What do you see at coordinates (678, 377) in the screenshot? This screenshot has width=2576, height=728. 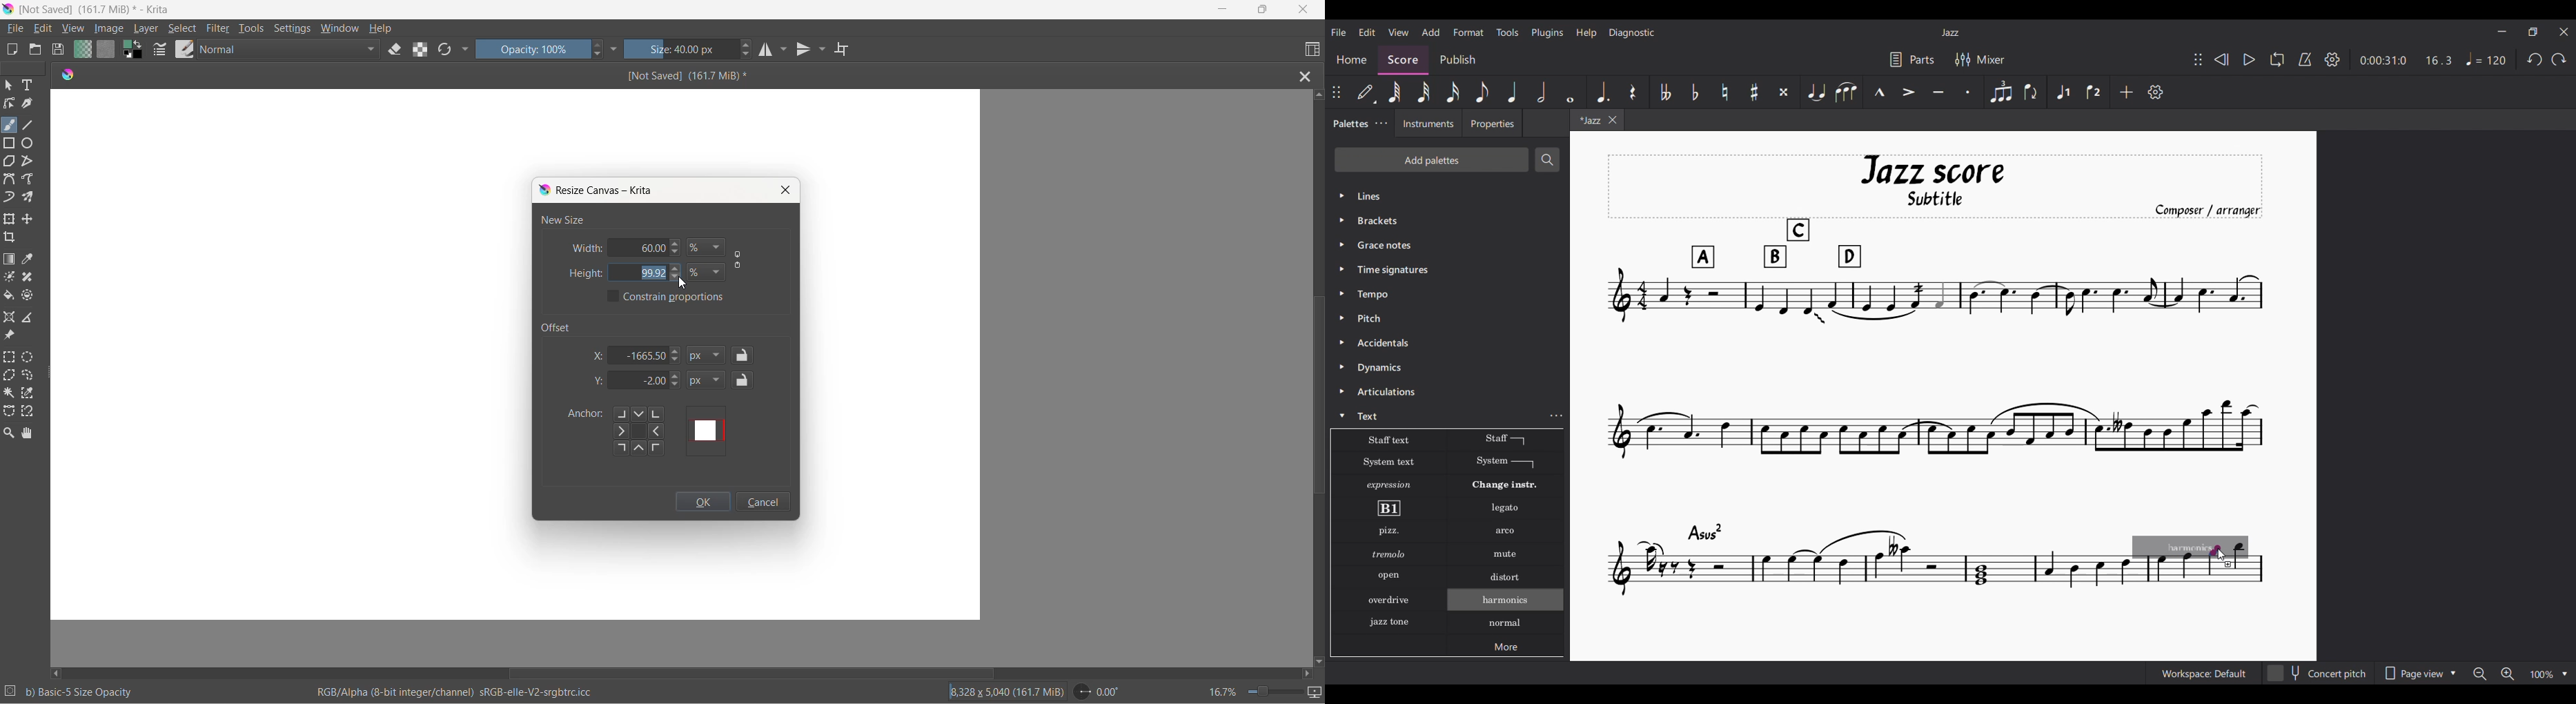 I see `y-axis value increment` at bounding box center [678, 377].